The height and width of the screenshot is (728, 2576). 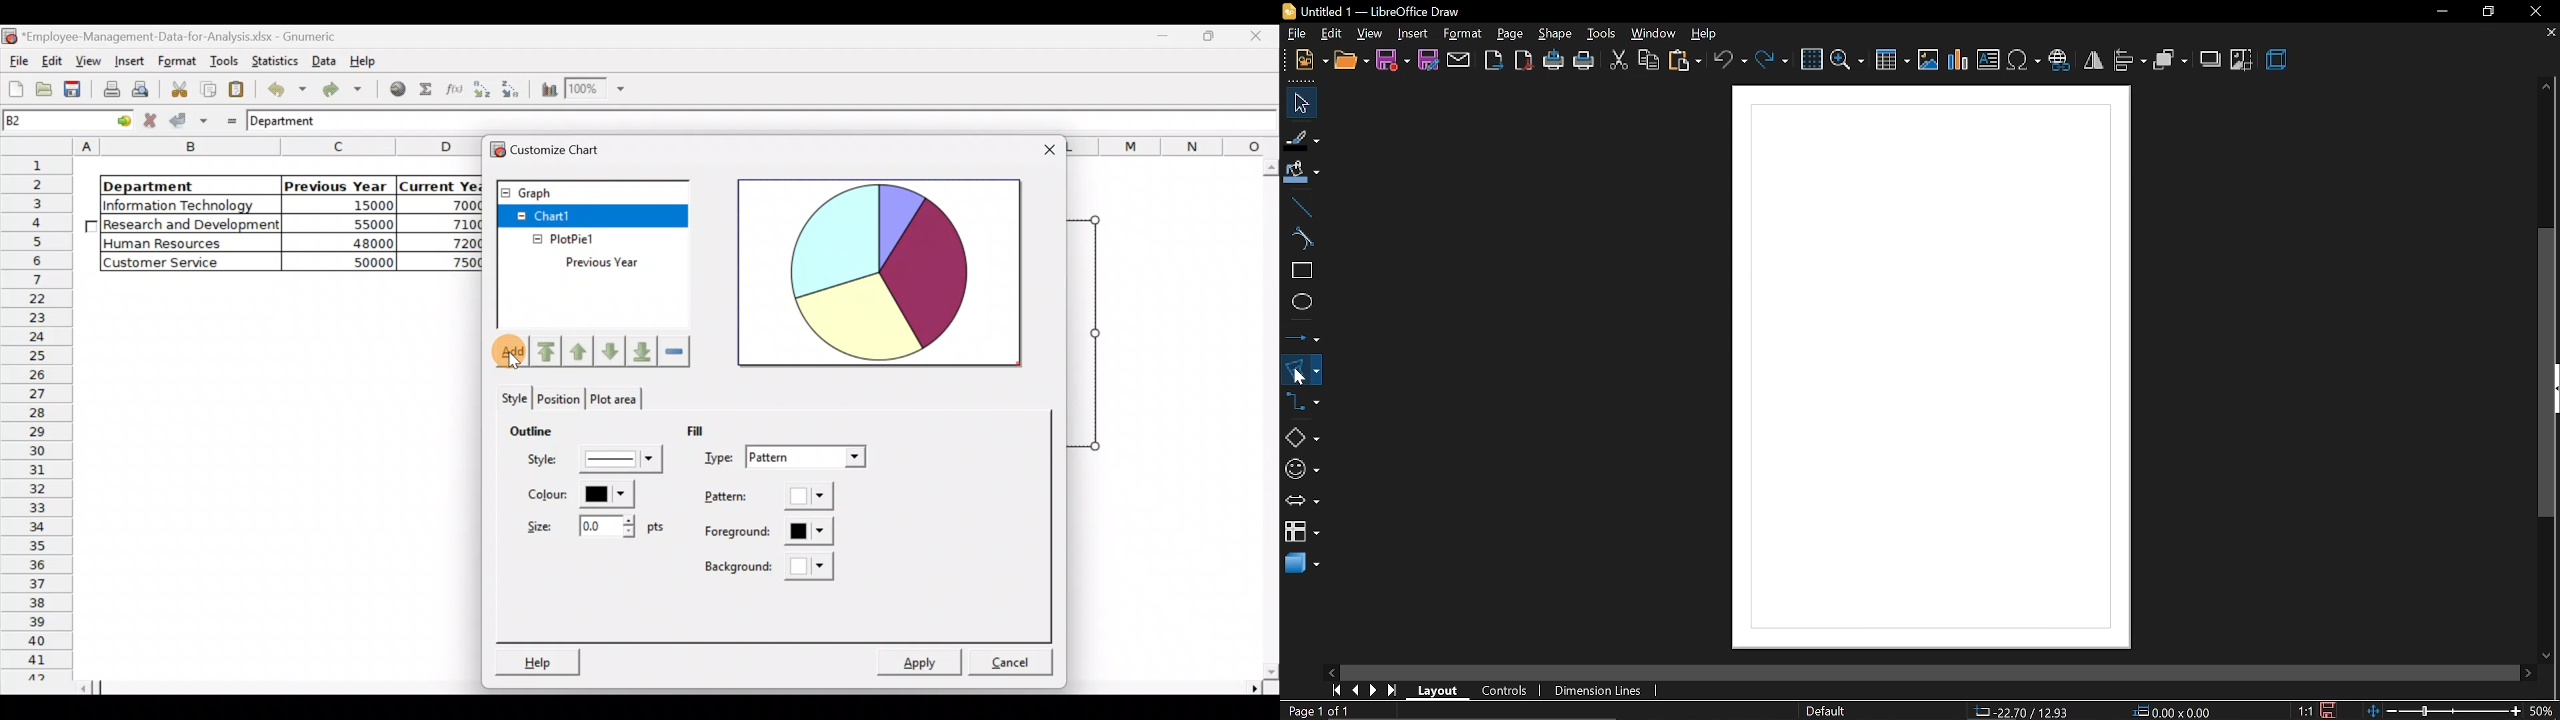 I want to click on insert hyperlink, so click(x=2062, y=58).